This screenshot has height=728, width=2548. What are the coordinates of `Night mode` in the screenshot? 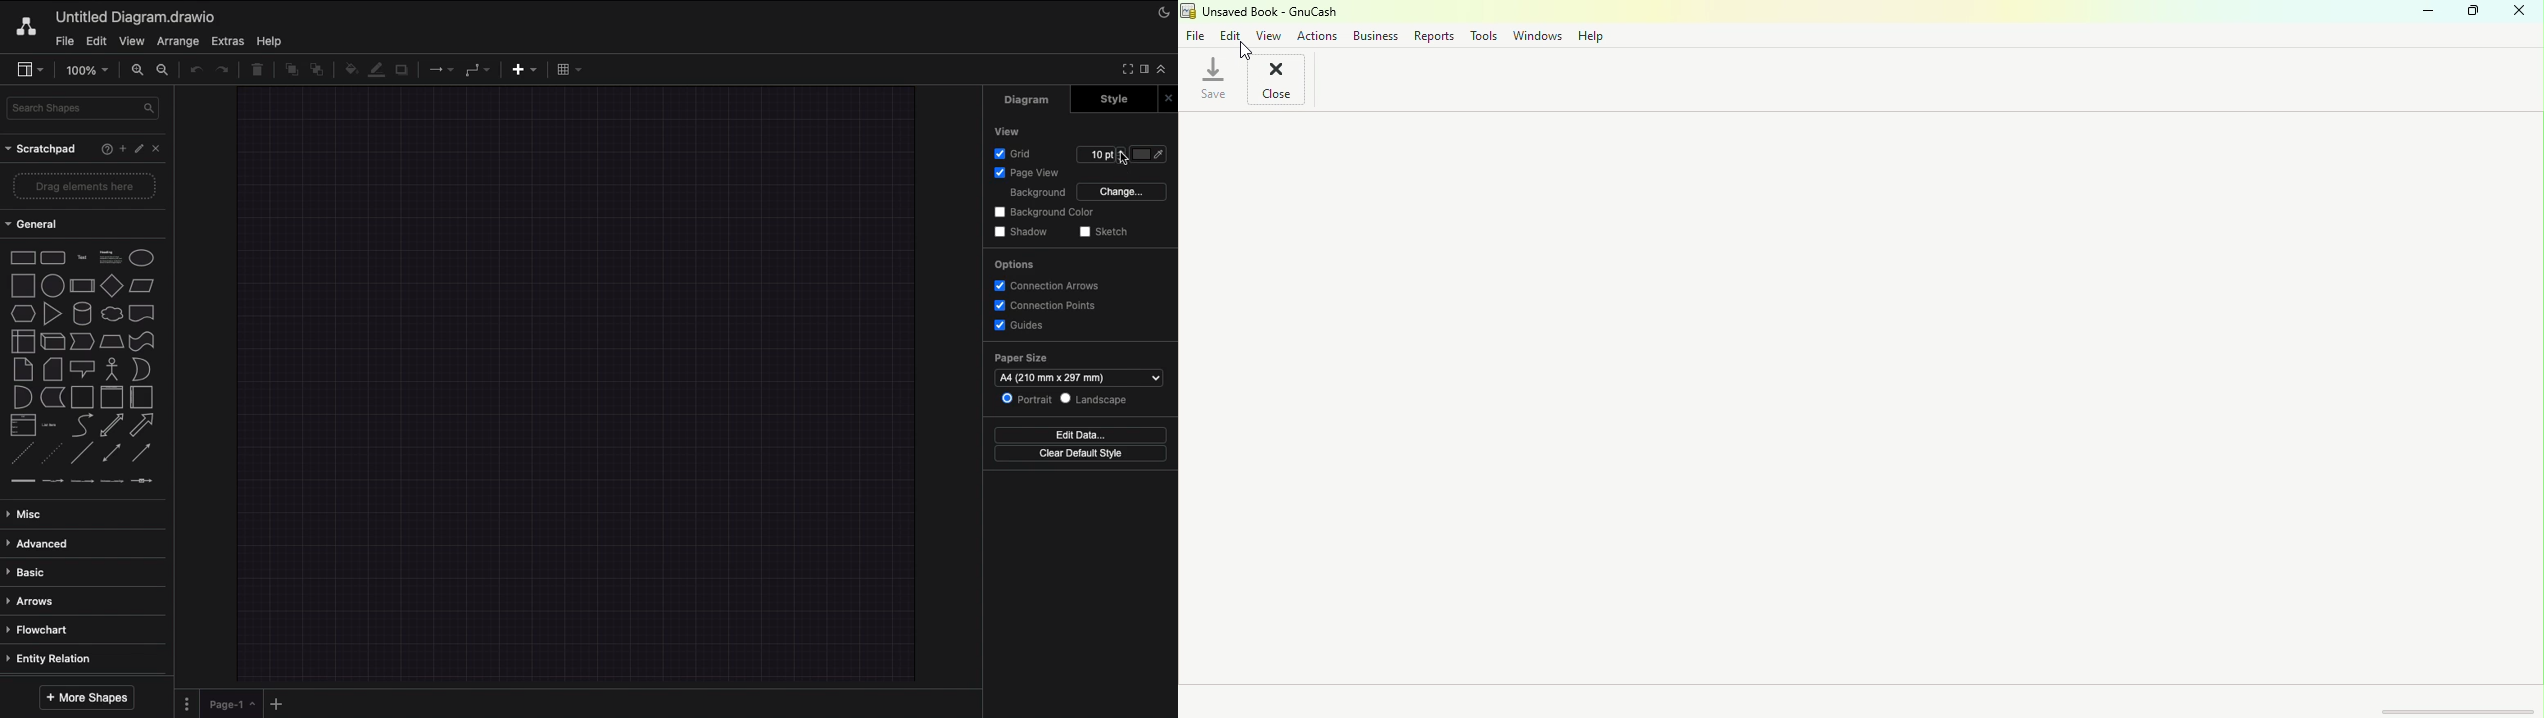 It's located at (1165, 15).